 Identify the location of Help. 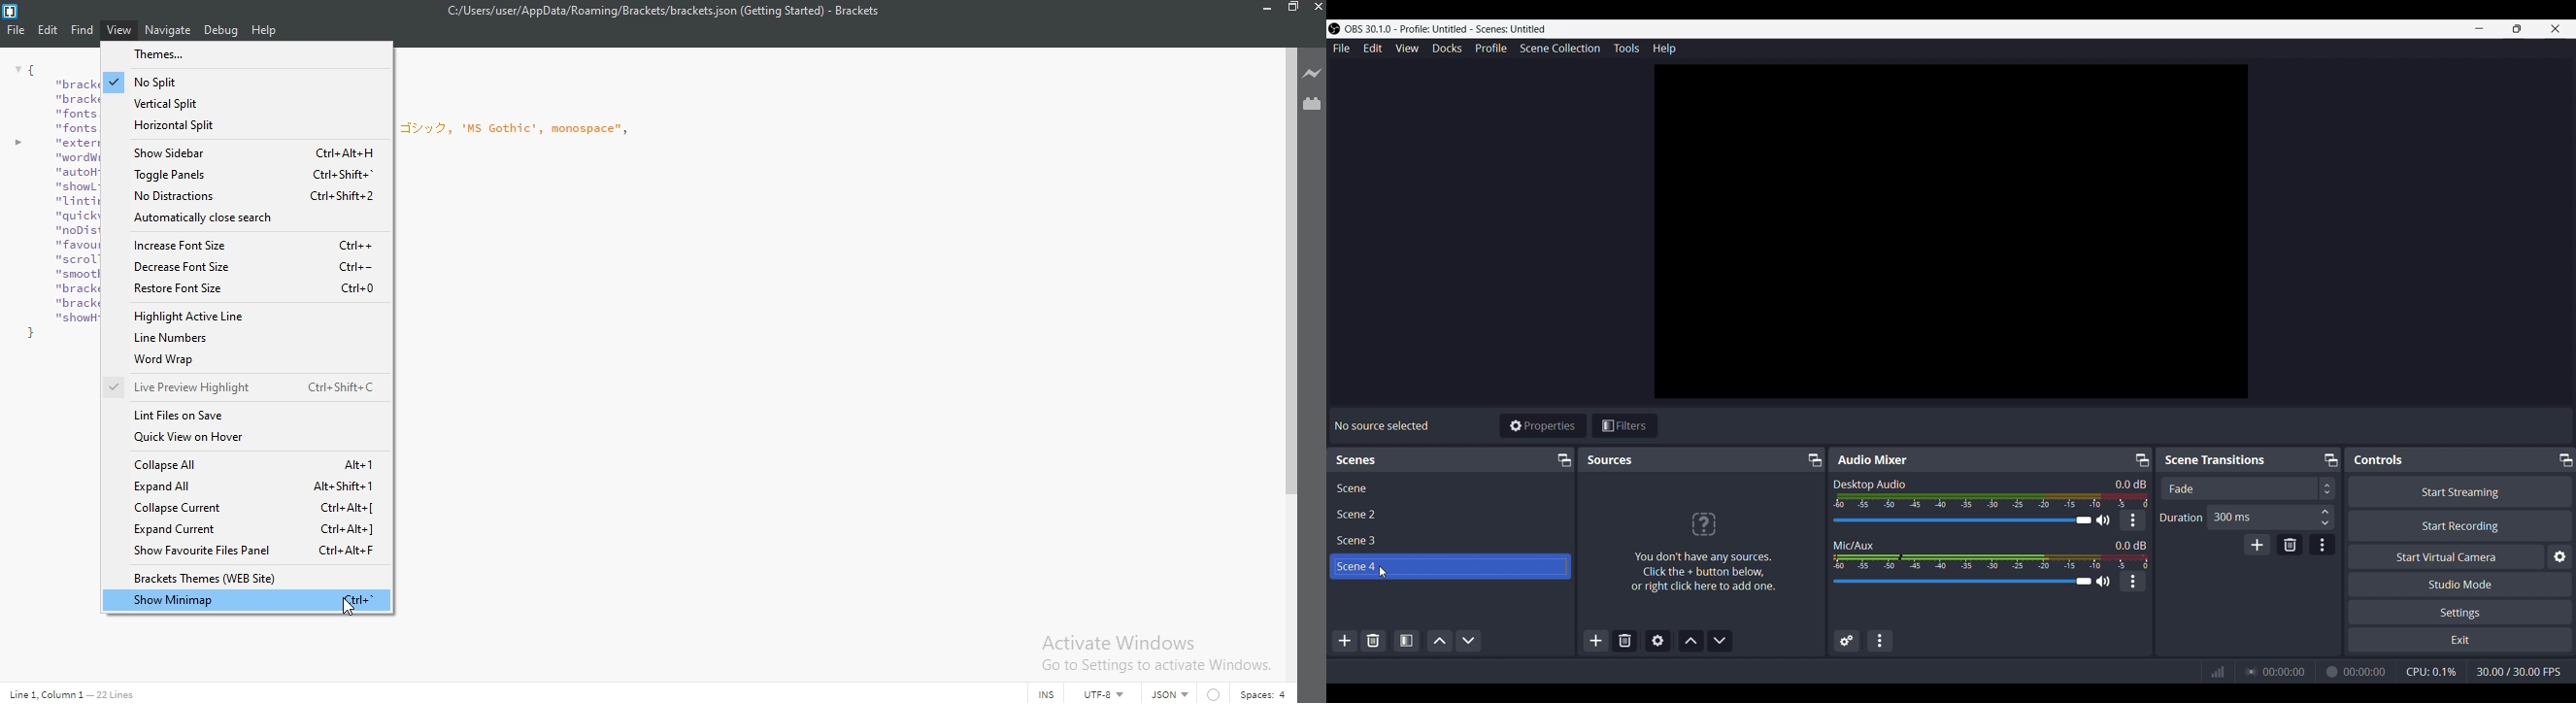
(1663, 49).